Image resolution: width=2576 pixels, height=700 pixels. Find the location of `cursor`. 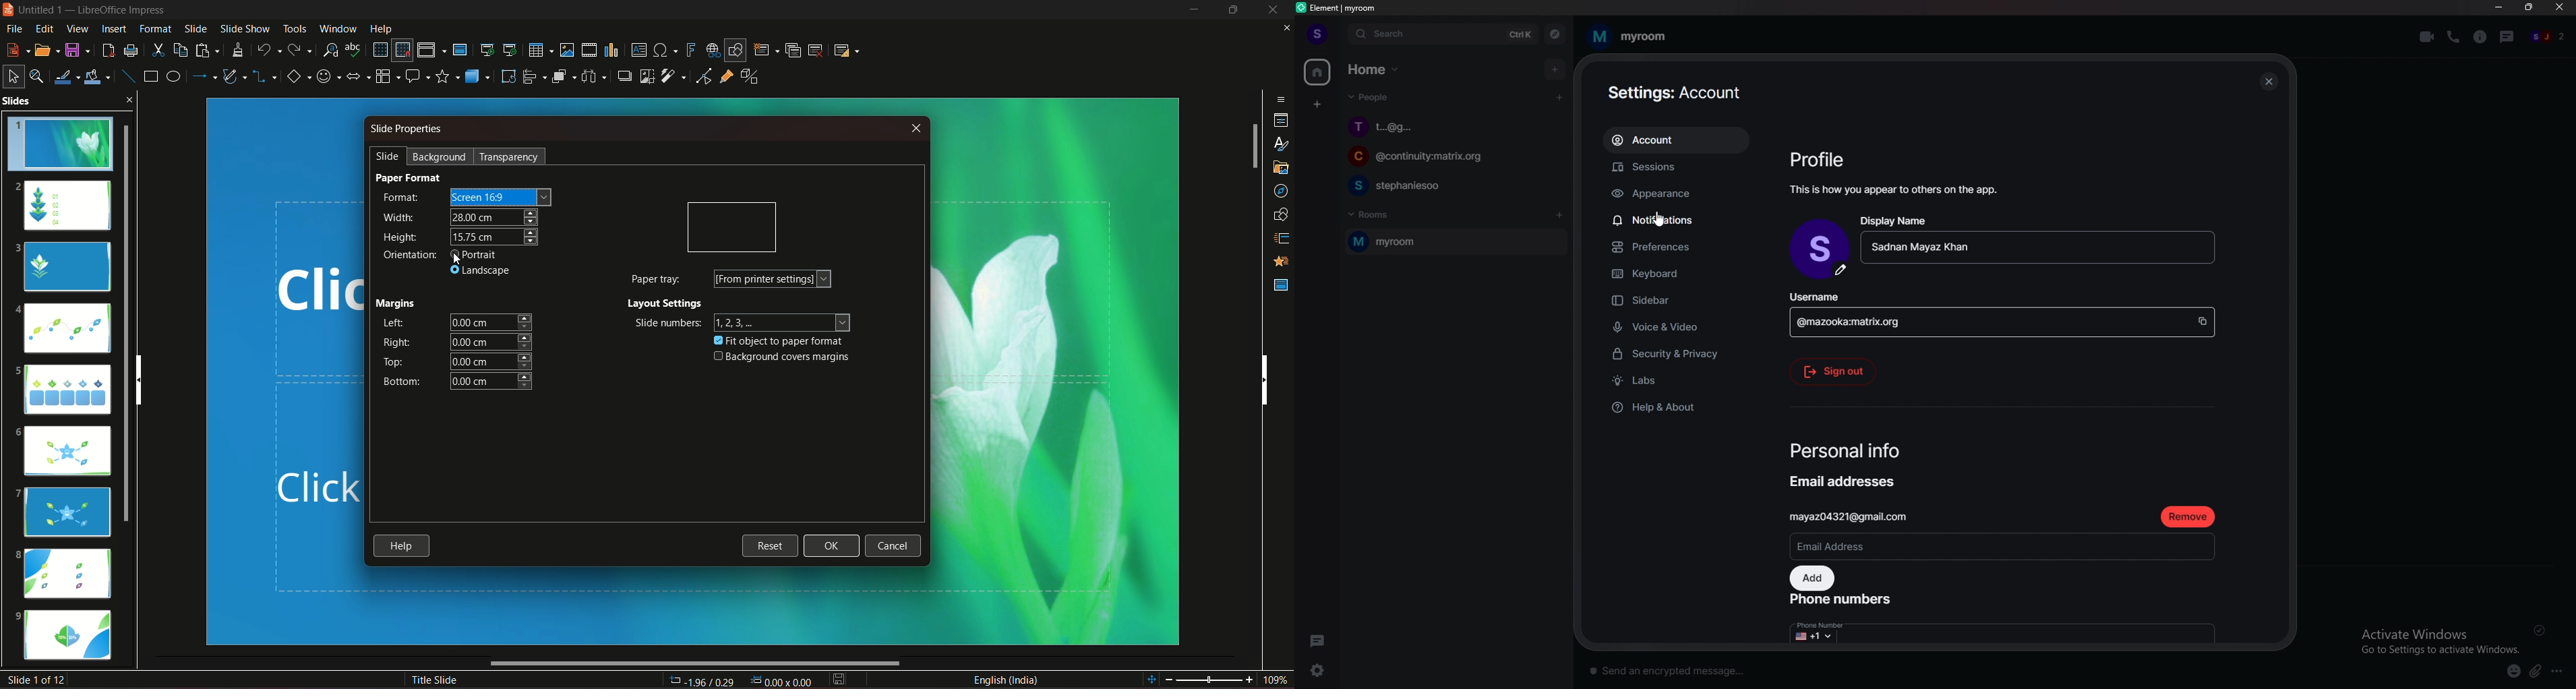

cursor is located at coordinates (1660, 222).